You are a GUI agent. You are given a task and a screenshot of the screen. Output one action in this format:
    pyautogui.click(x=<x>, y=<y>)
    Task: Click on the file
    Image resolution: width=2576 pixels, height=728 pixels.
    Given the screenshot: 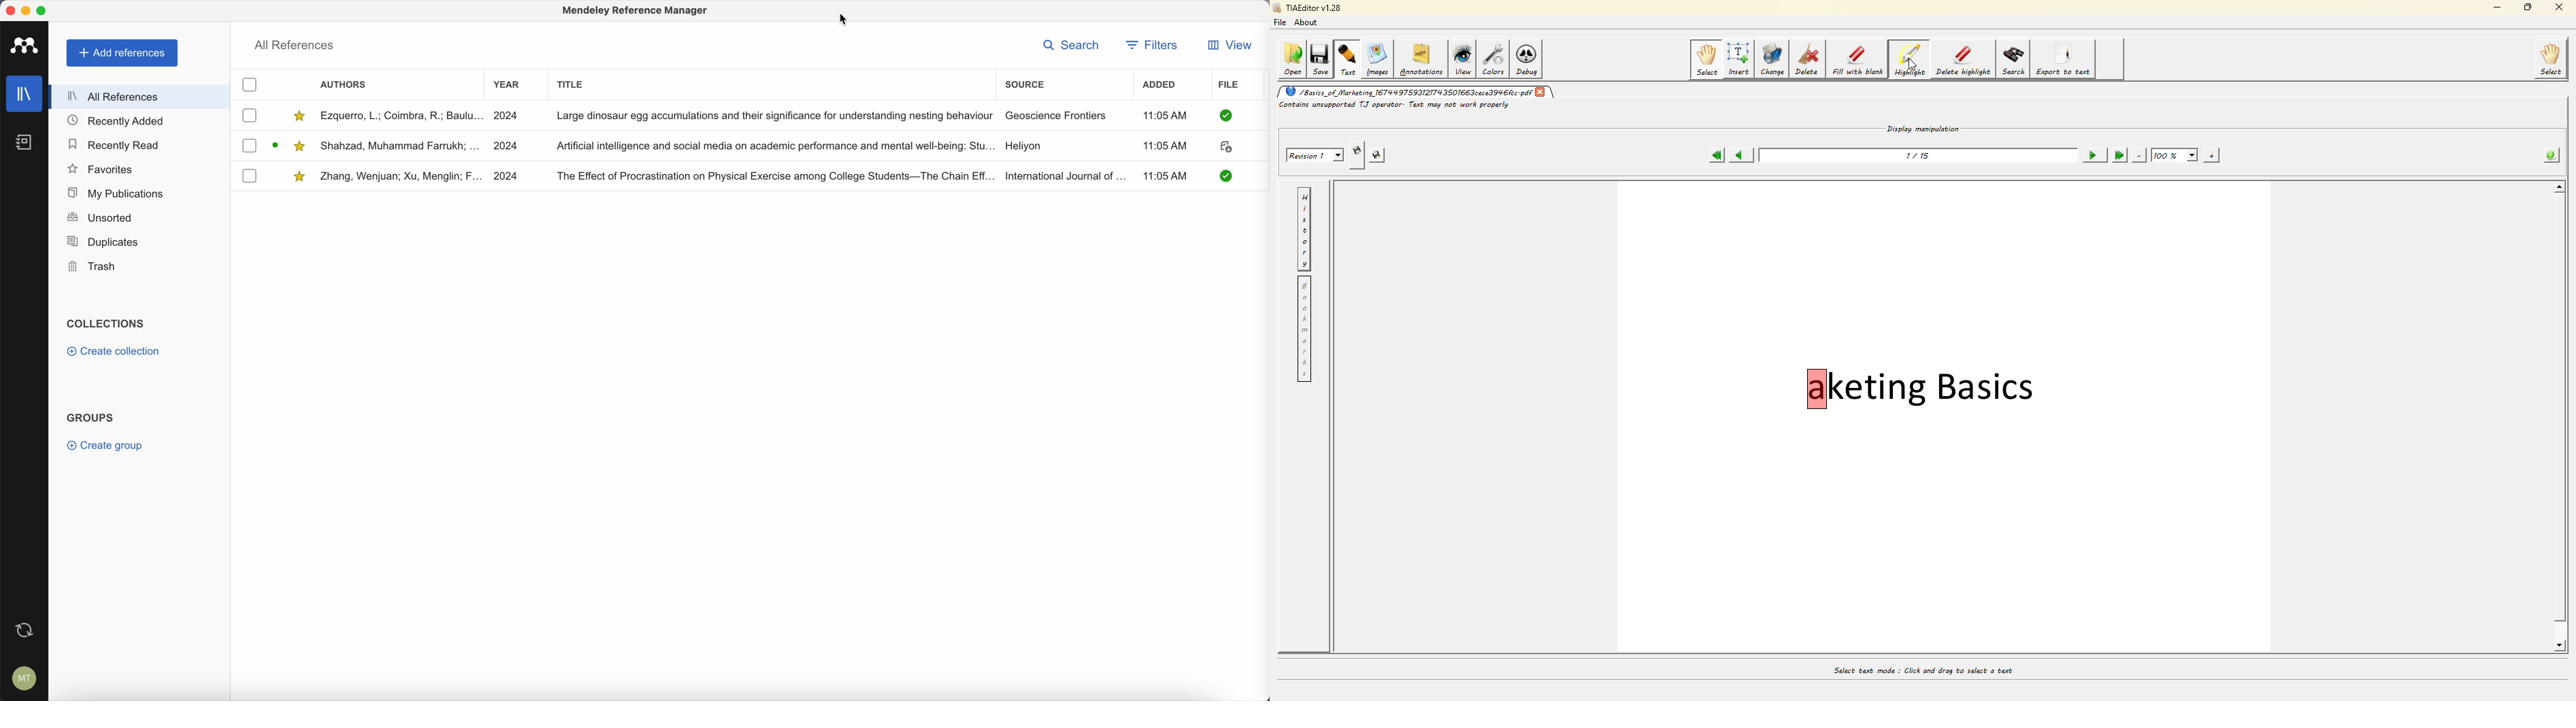 What is the action you would take?
    pyautogui.click(x=1281, y=24)
    